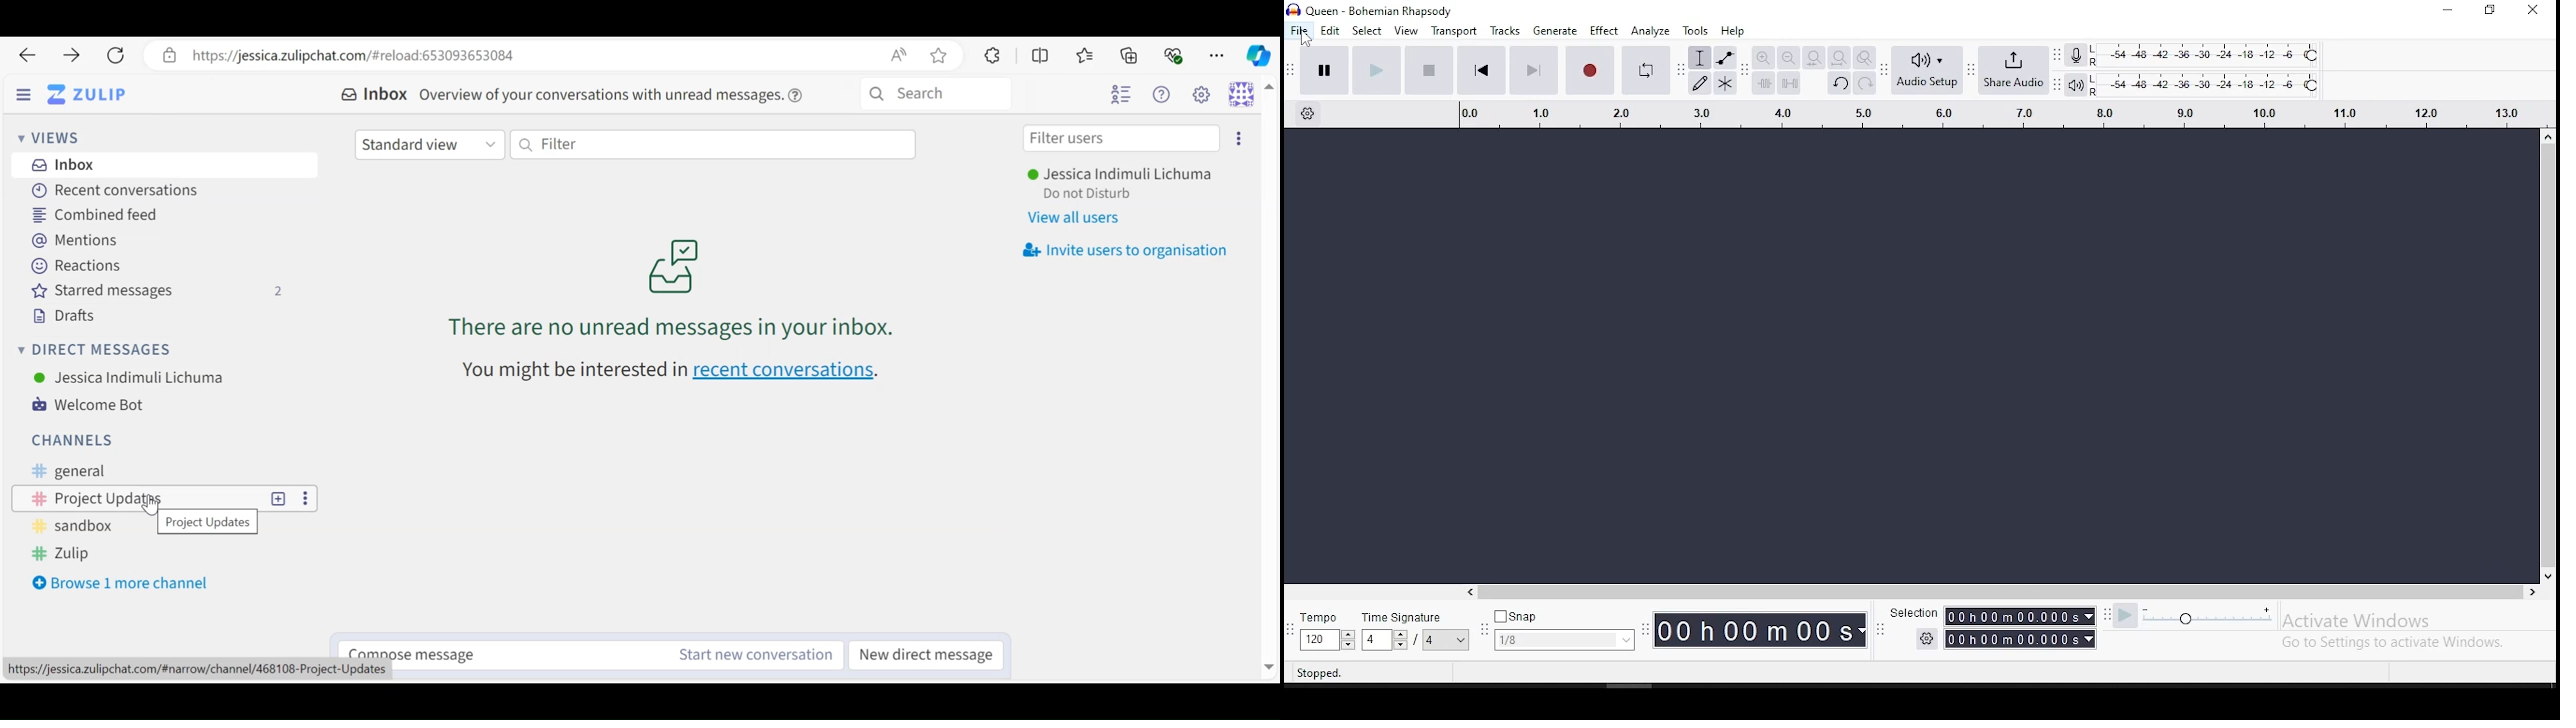 This screenshot has height=728, width=2576. I want to click on record, so click(1590, 71).